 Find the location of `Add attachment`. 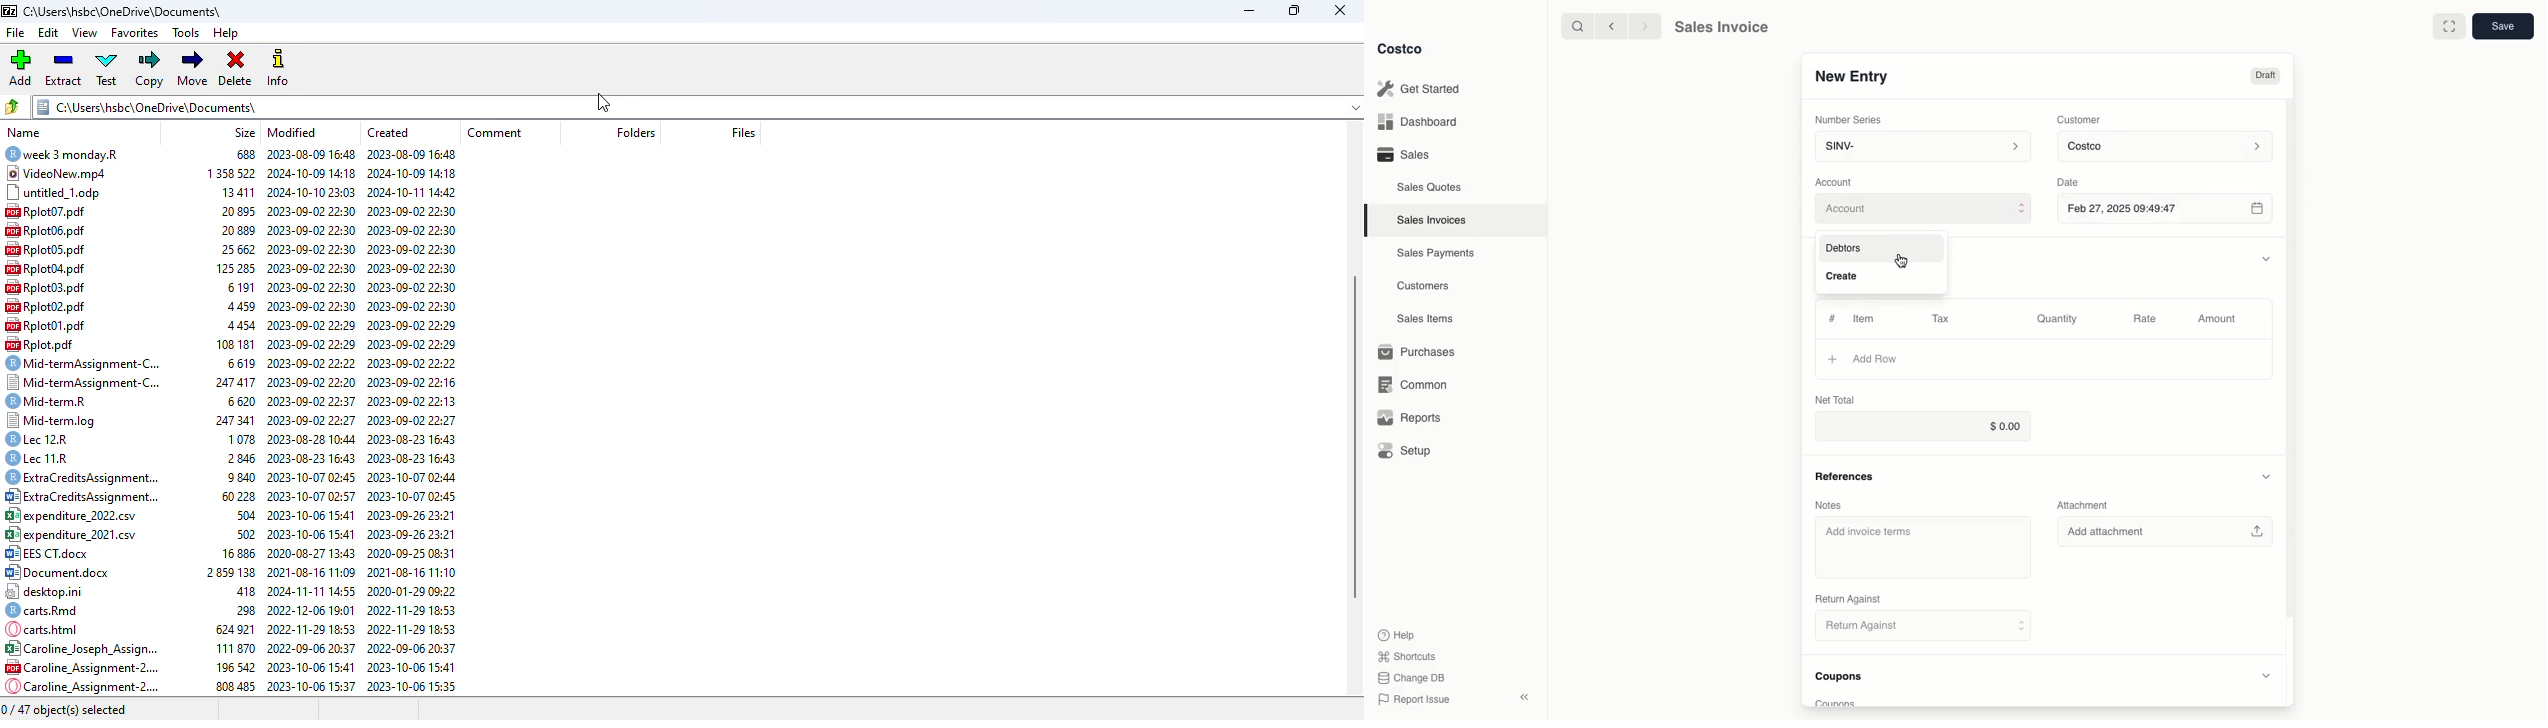

Add attachment is located at coordinates (2169, 532).